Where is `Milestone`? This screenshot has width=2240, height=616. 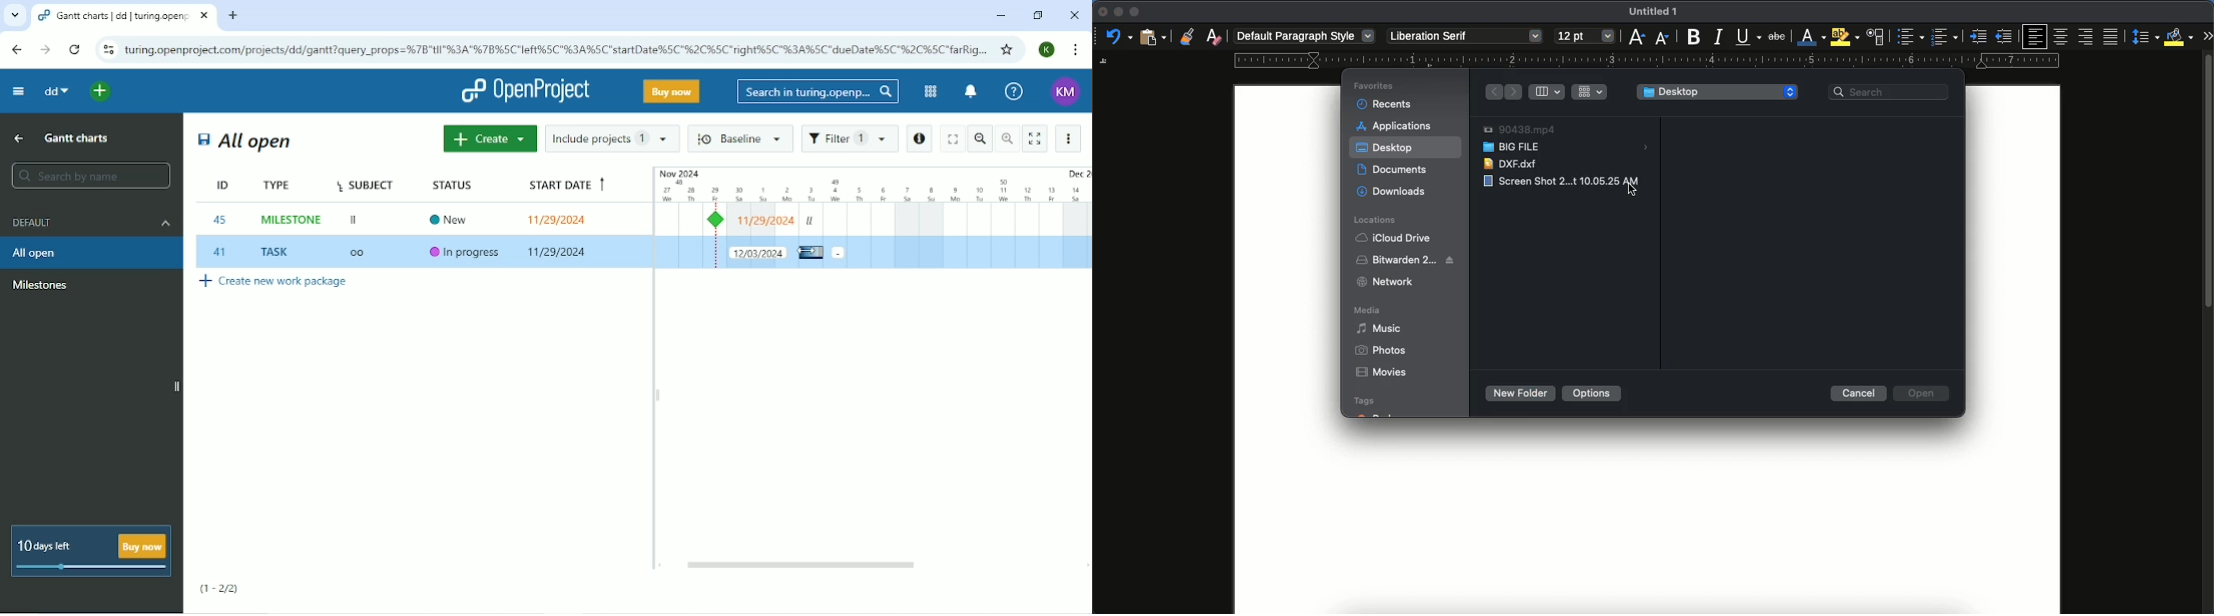 Milestone is located at coordinates (41, 285).